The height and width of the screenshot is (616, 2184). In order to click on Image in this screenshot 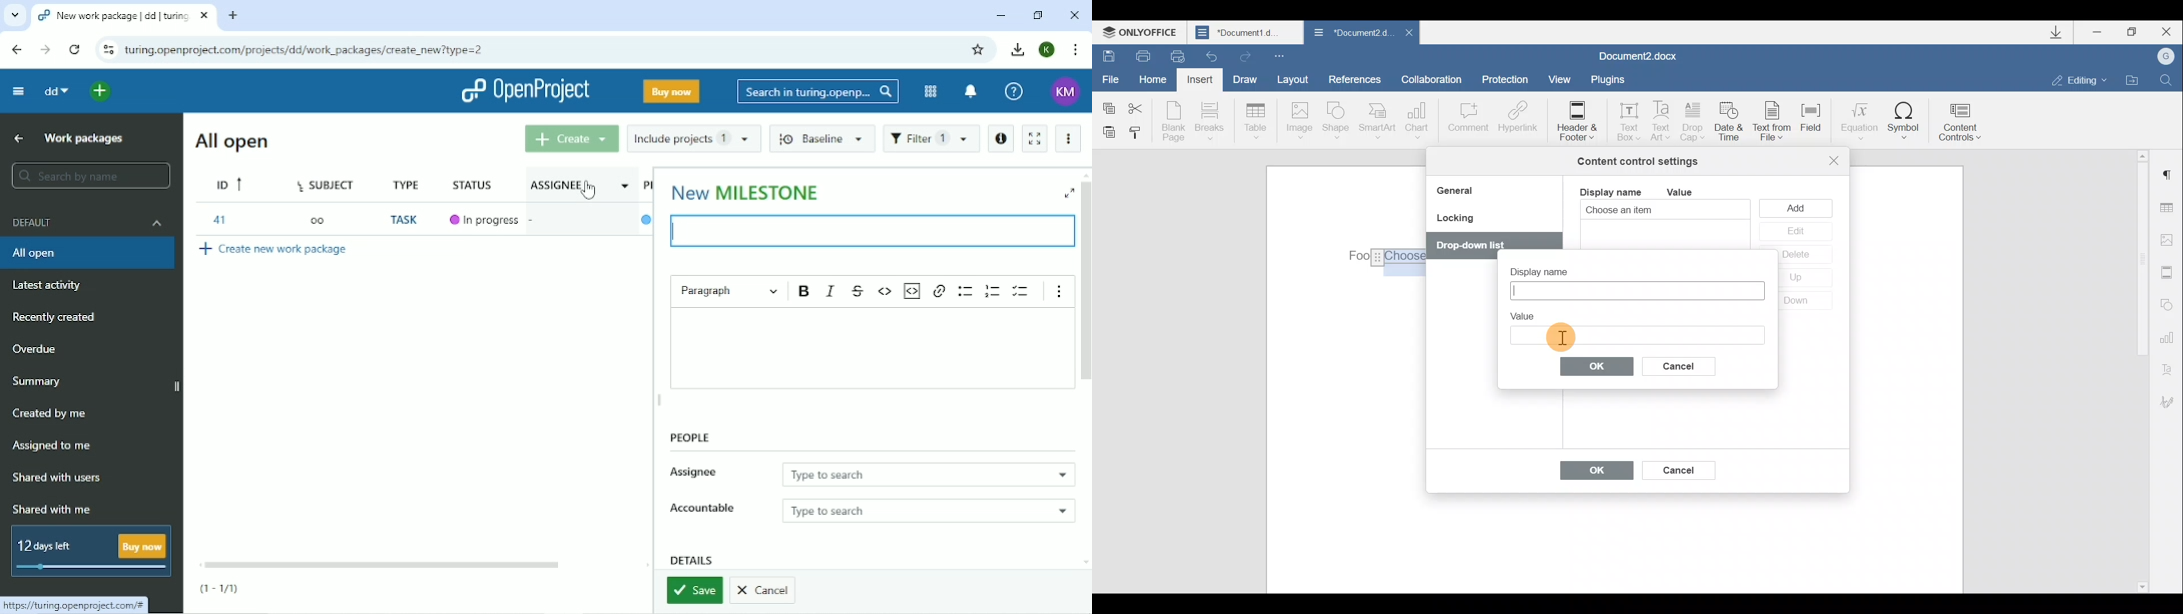, I will do `click(1299, 122)`.